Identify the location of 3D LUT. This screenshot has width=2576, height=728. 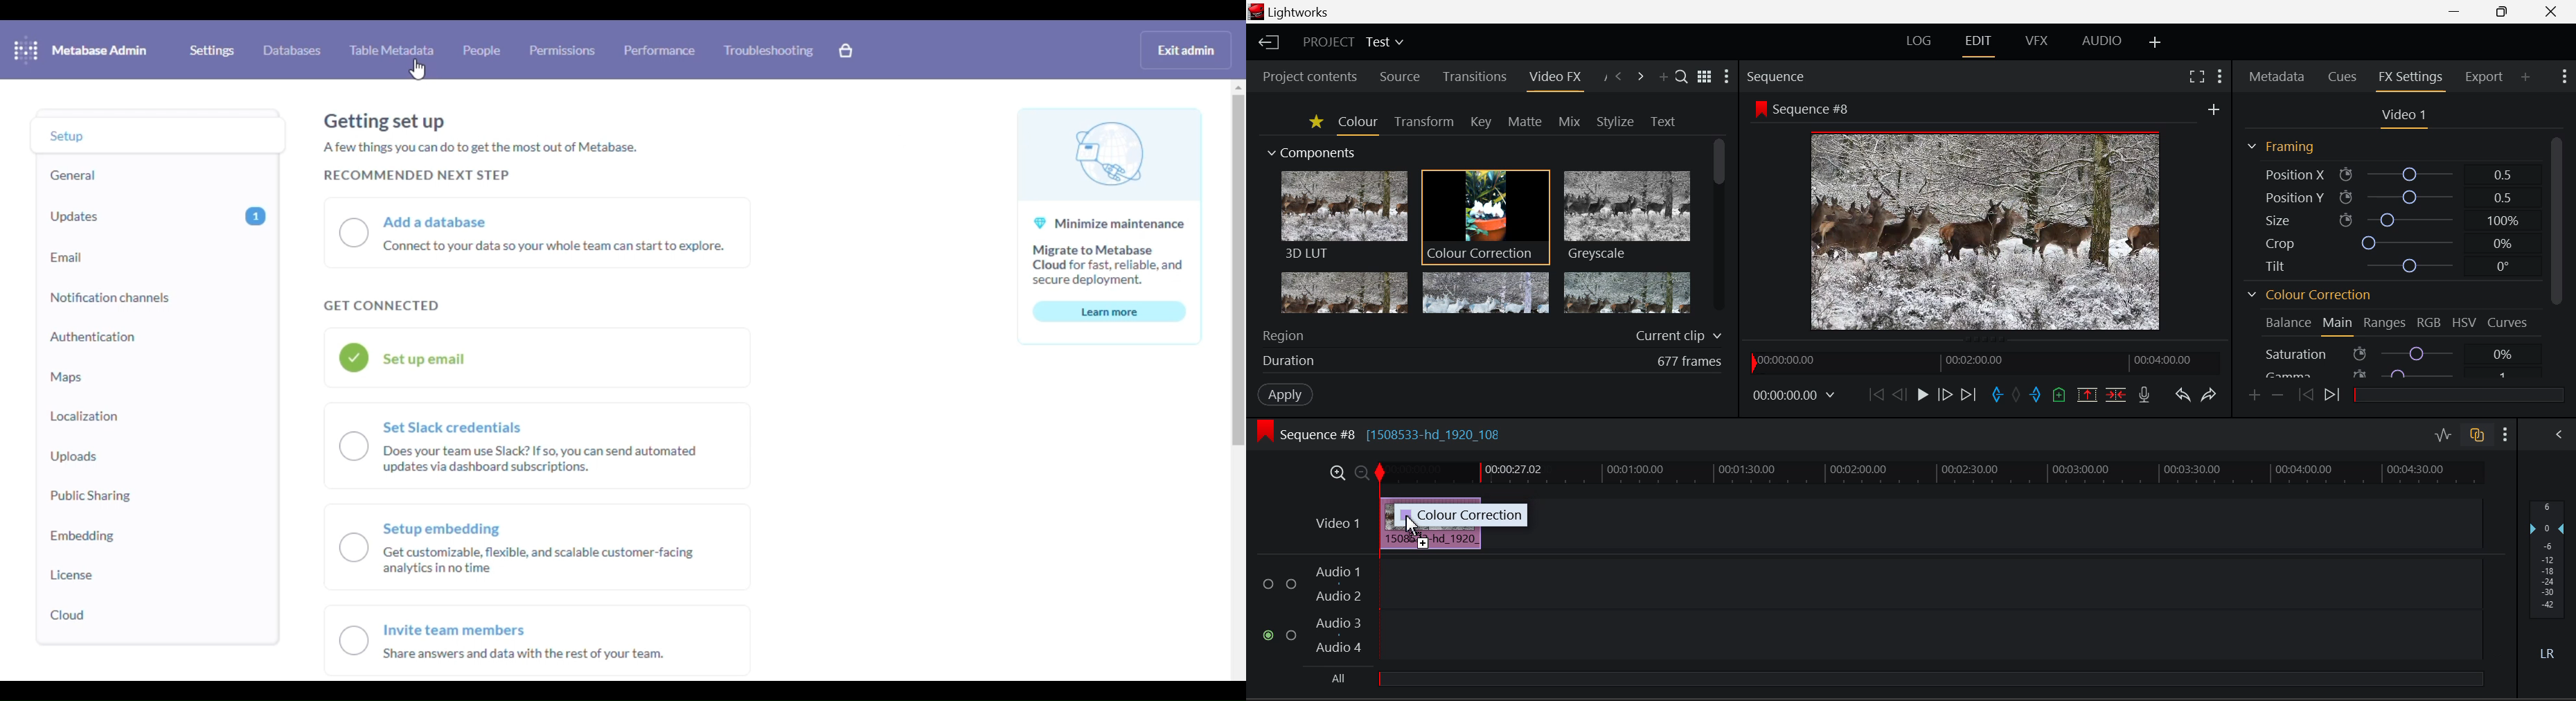
(1343, 214).